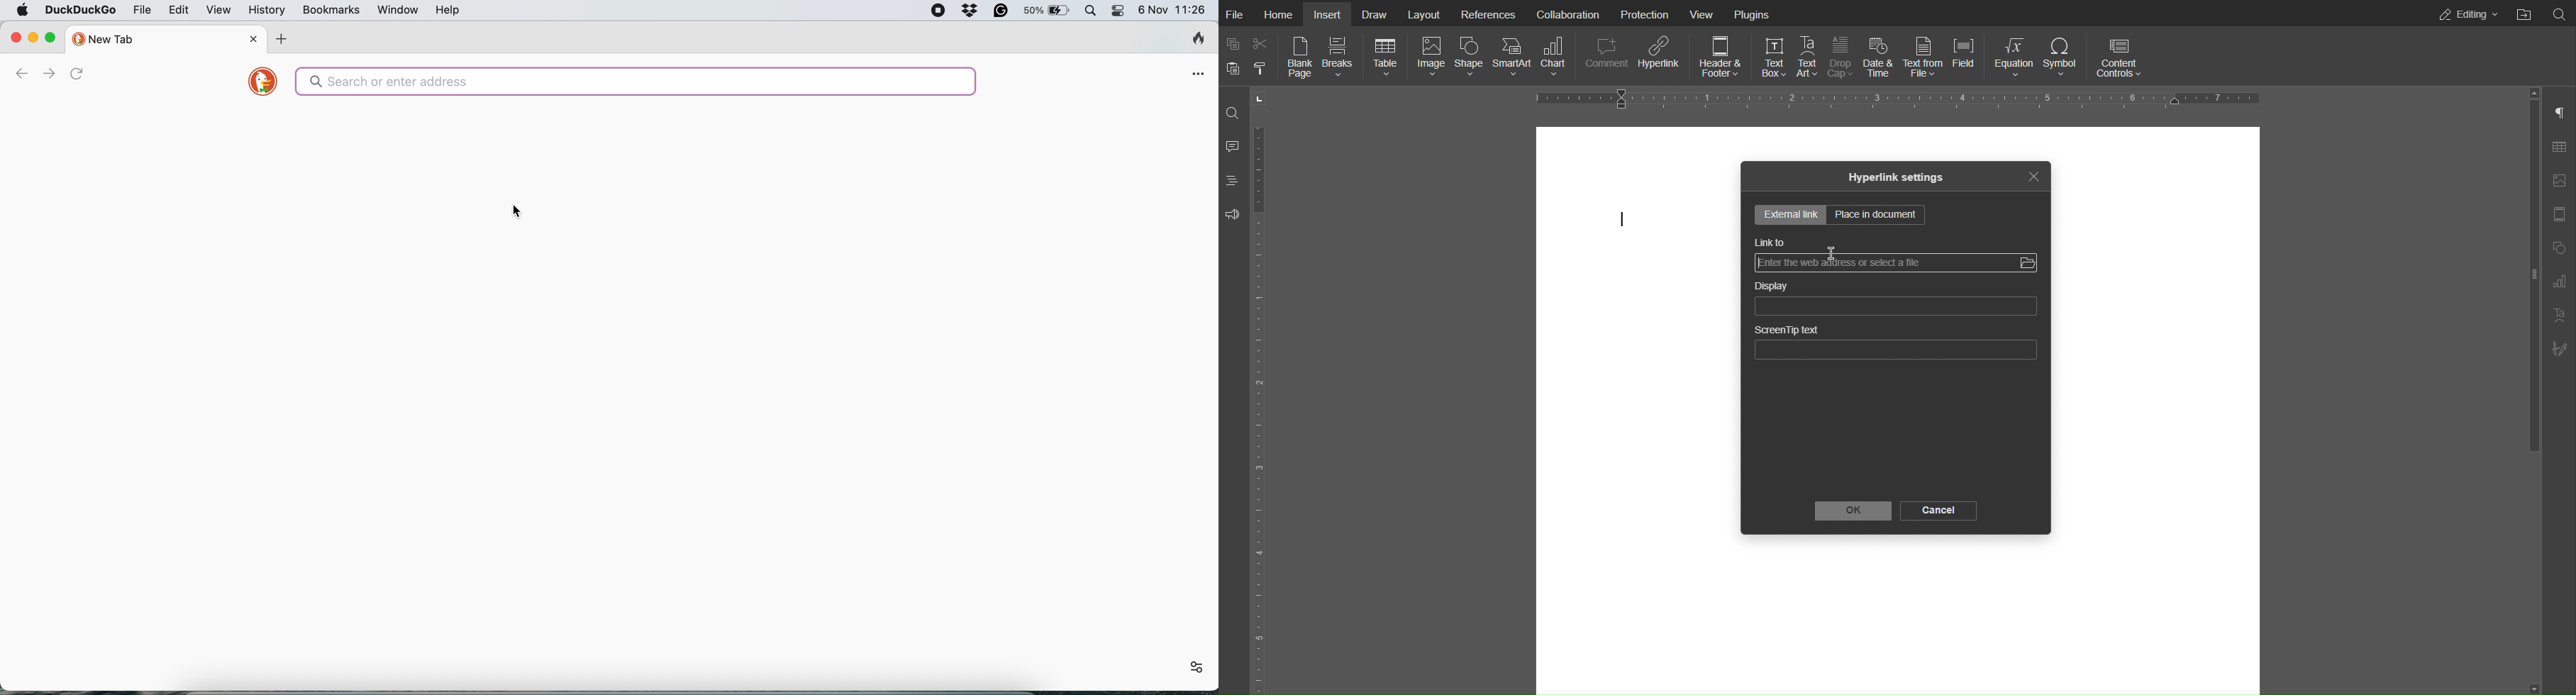  Describe the element at coordinates (2558, 181) in the screenshot. I see `Image Settings` at that location.